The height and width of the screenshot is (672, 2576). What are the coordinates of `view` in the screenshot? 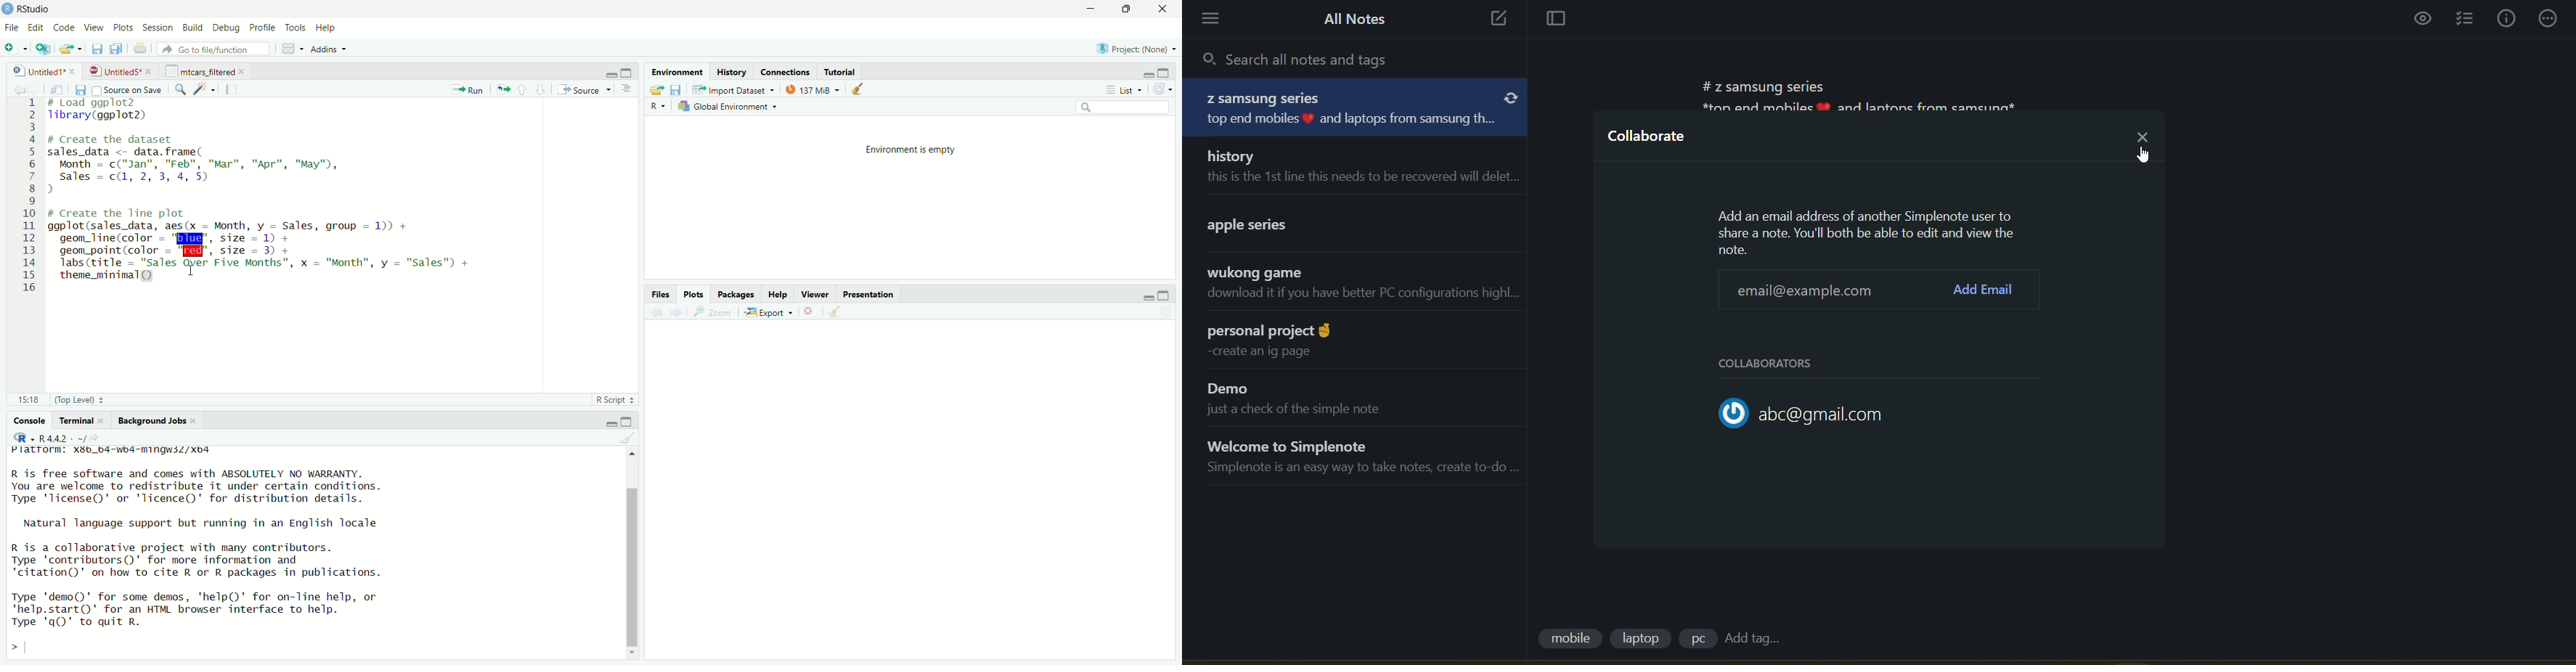 It's located at (94, 28).